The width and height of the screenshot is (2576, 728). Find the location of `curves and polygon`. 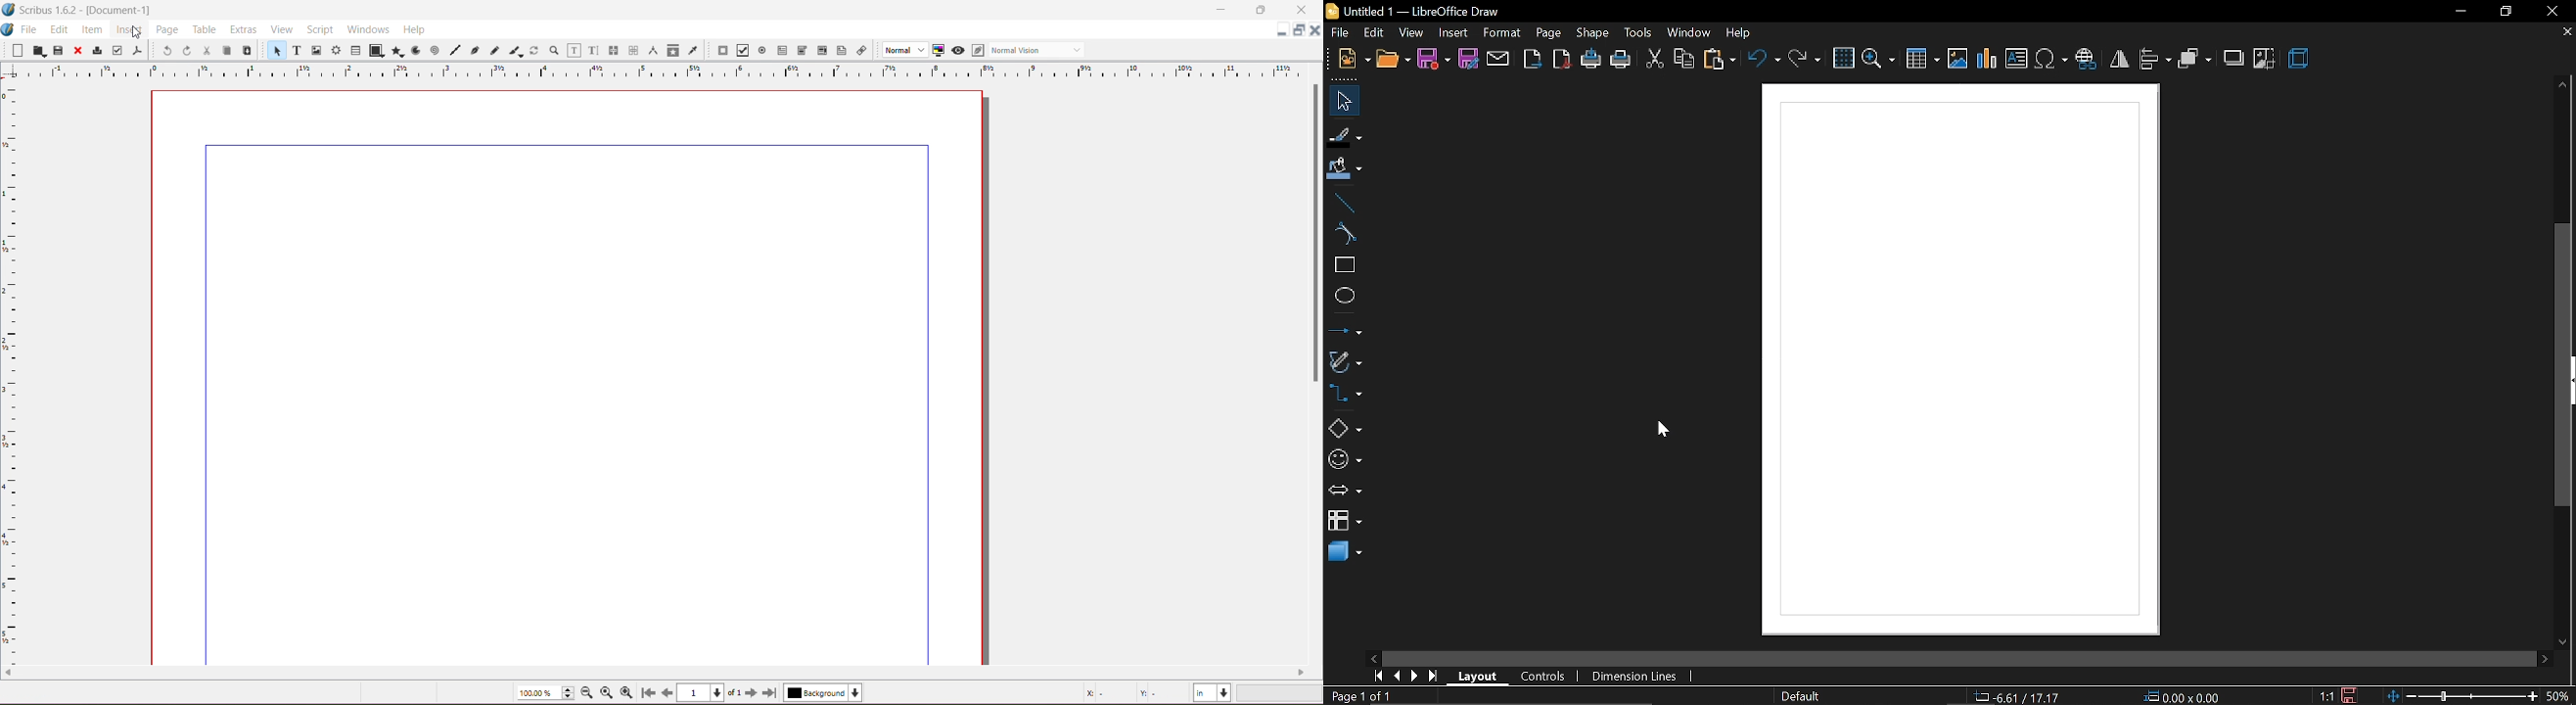

curves and polygon is located at coordinates (1346, 361).